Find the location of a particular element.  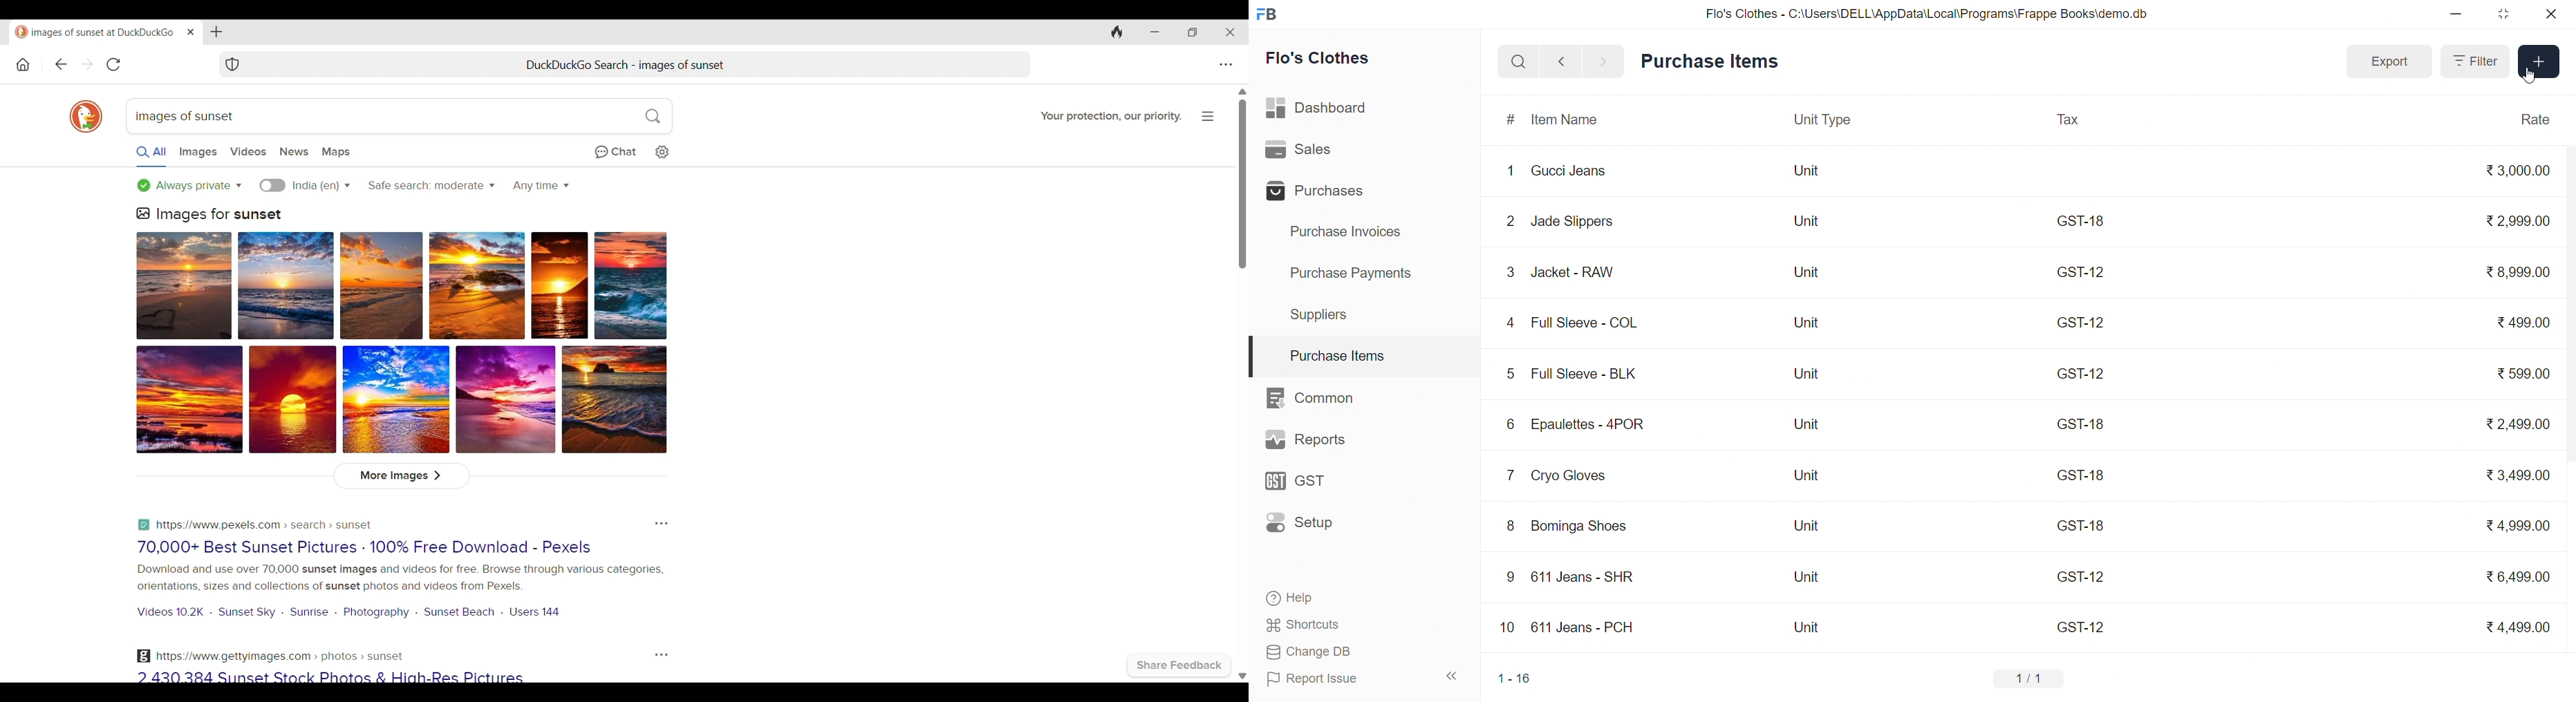

Close interface is located at coordinates (1230, 32).